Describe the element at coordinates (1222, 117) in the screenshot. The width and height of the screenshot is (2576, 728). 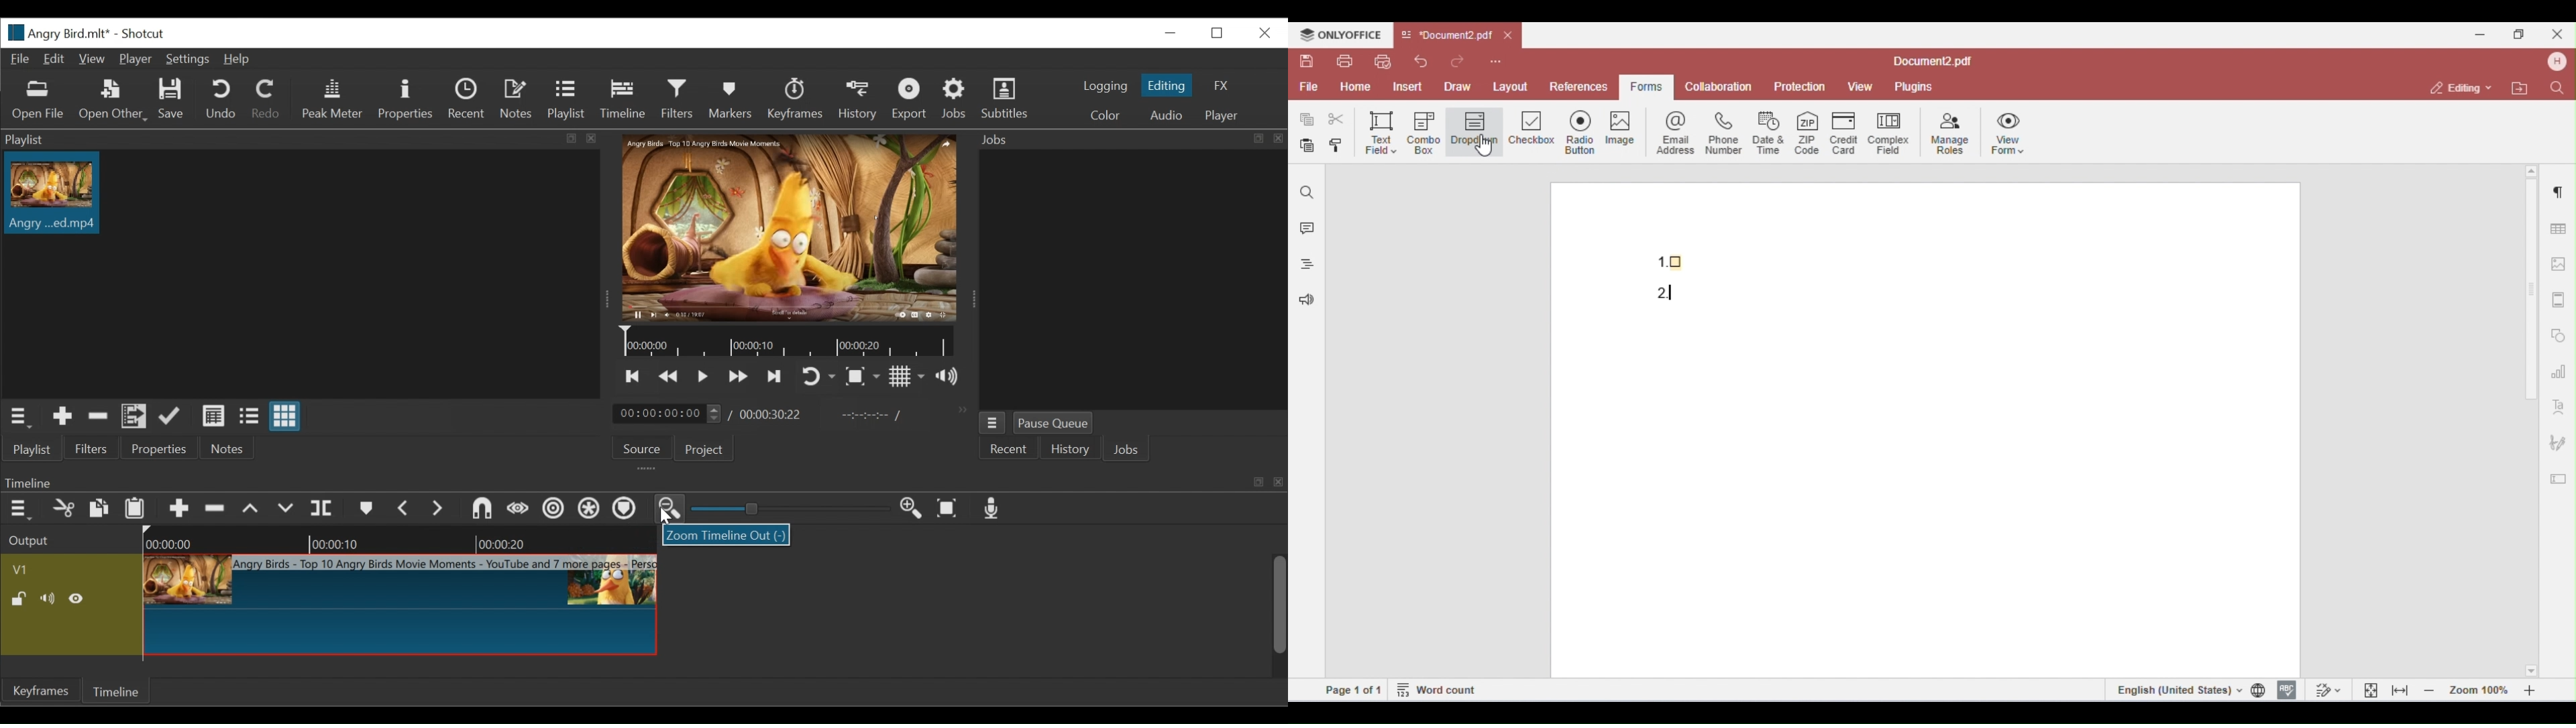
I see `Player` at that location.